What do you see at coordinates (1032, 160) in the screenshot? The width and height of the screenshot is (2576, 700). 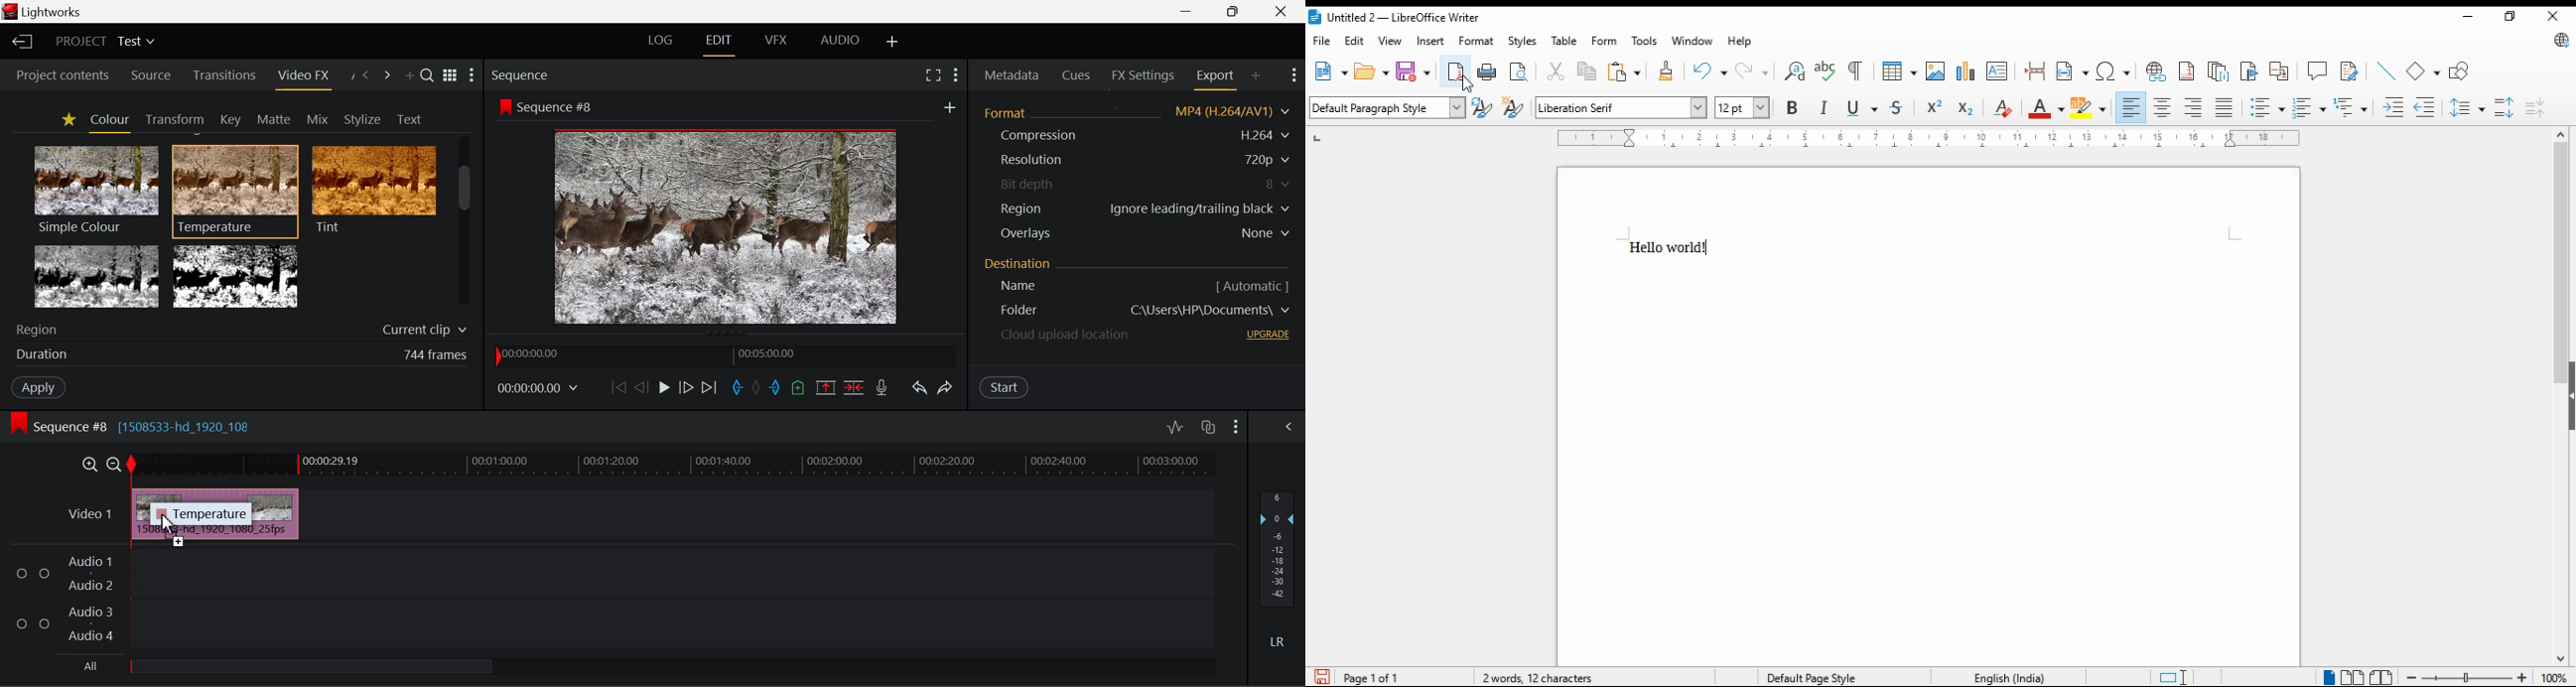 I see `Resolution` at bounding box center [1032, 160].